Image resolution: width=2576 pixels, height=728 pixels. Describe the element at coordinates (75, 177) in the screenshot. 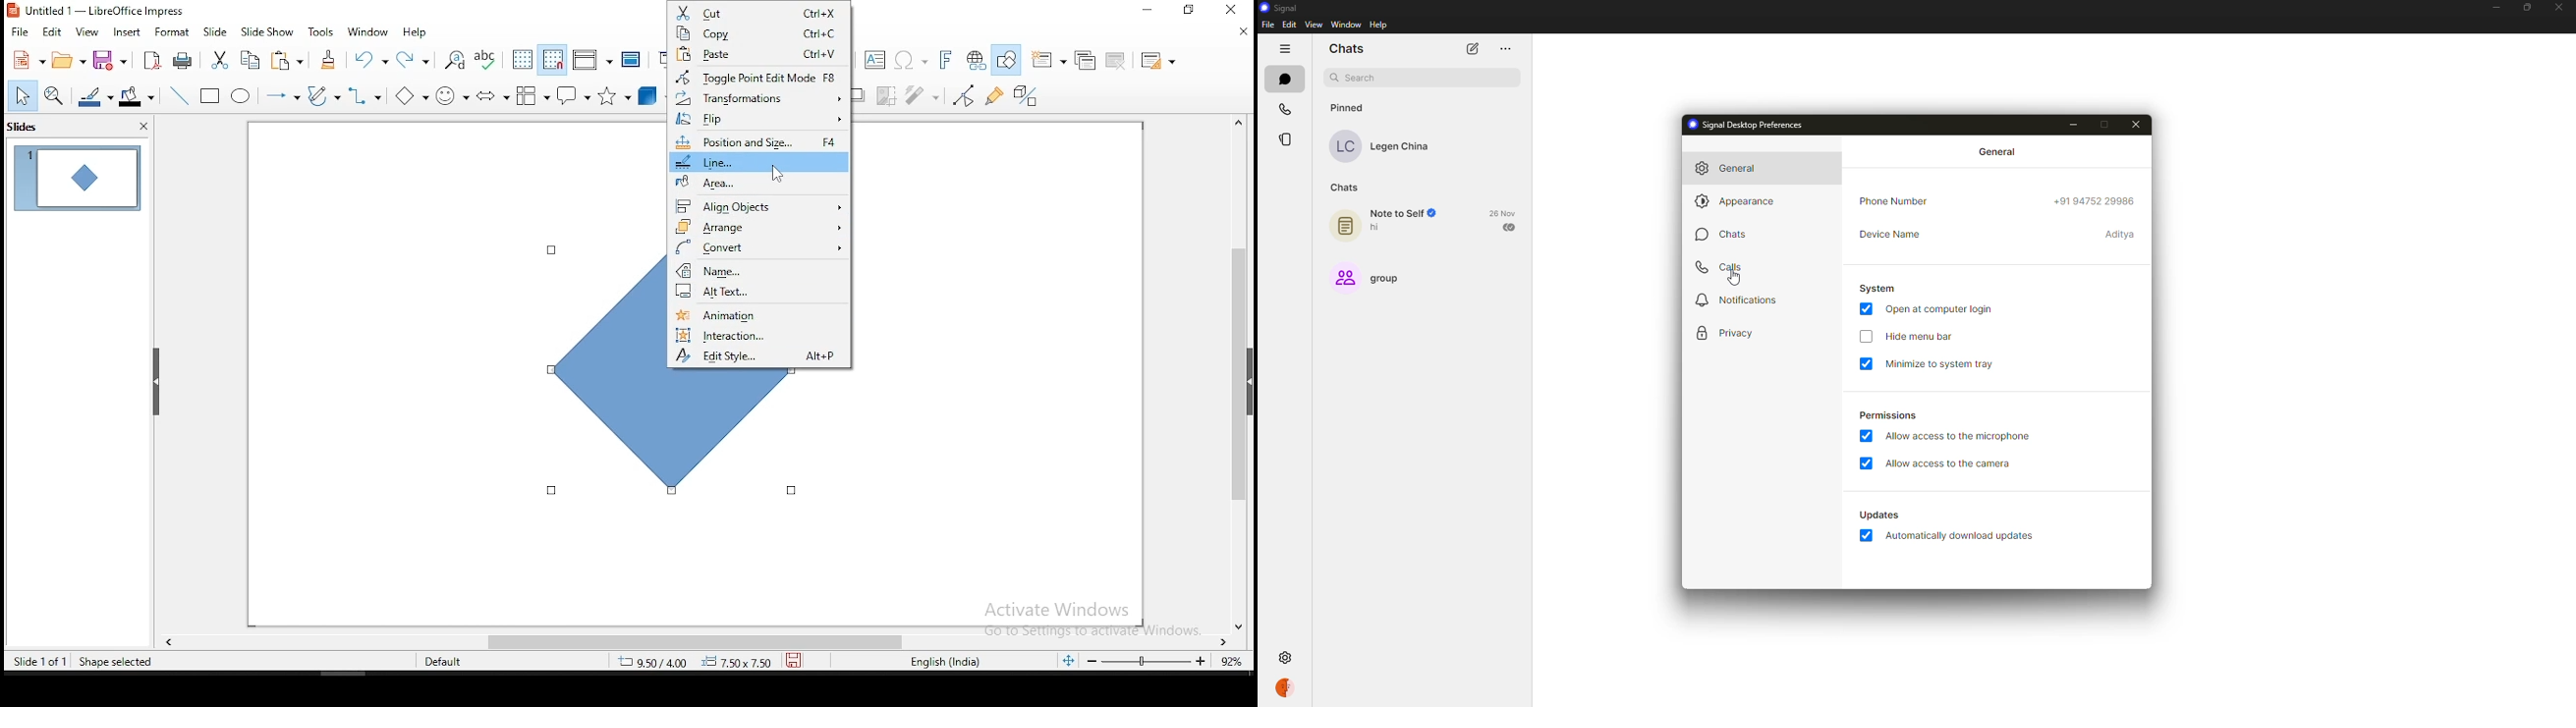

I see `slide 1` at that location.